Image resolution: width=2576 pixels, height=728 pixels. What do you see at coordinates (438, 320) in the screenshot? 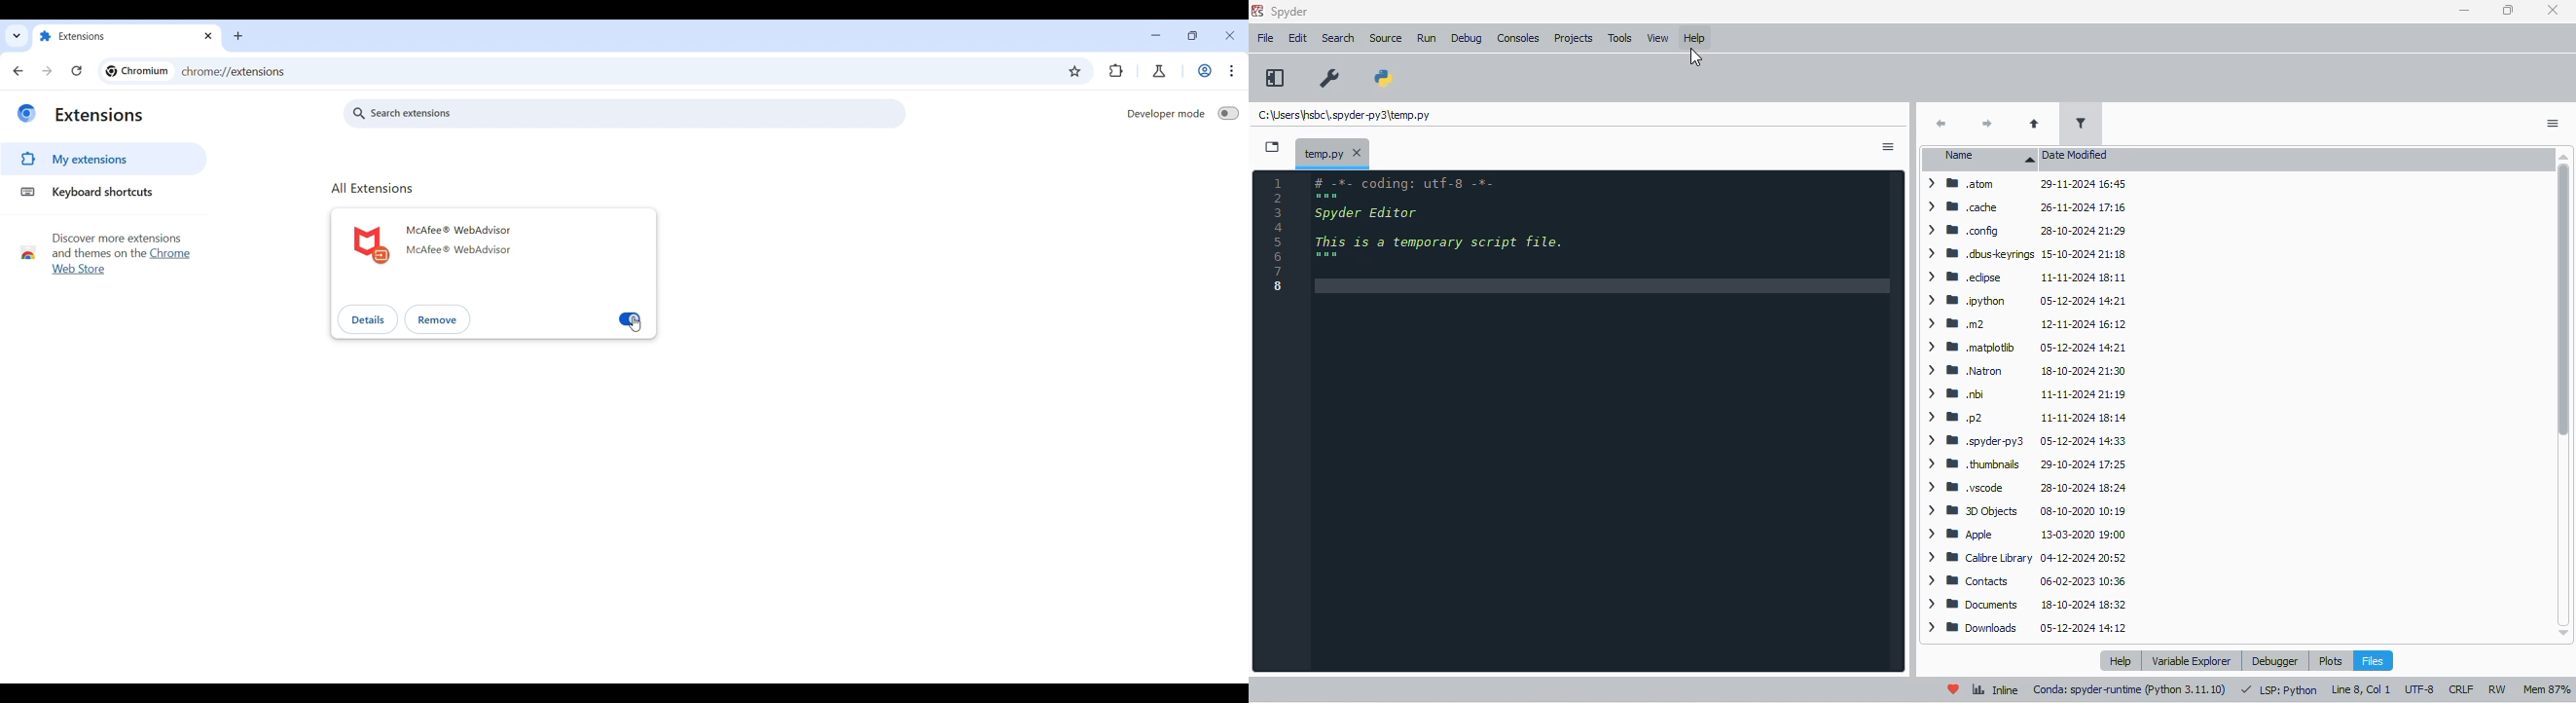
I see `Remove extension` at bounding box center [438, 320].